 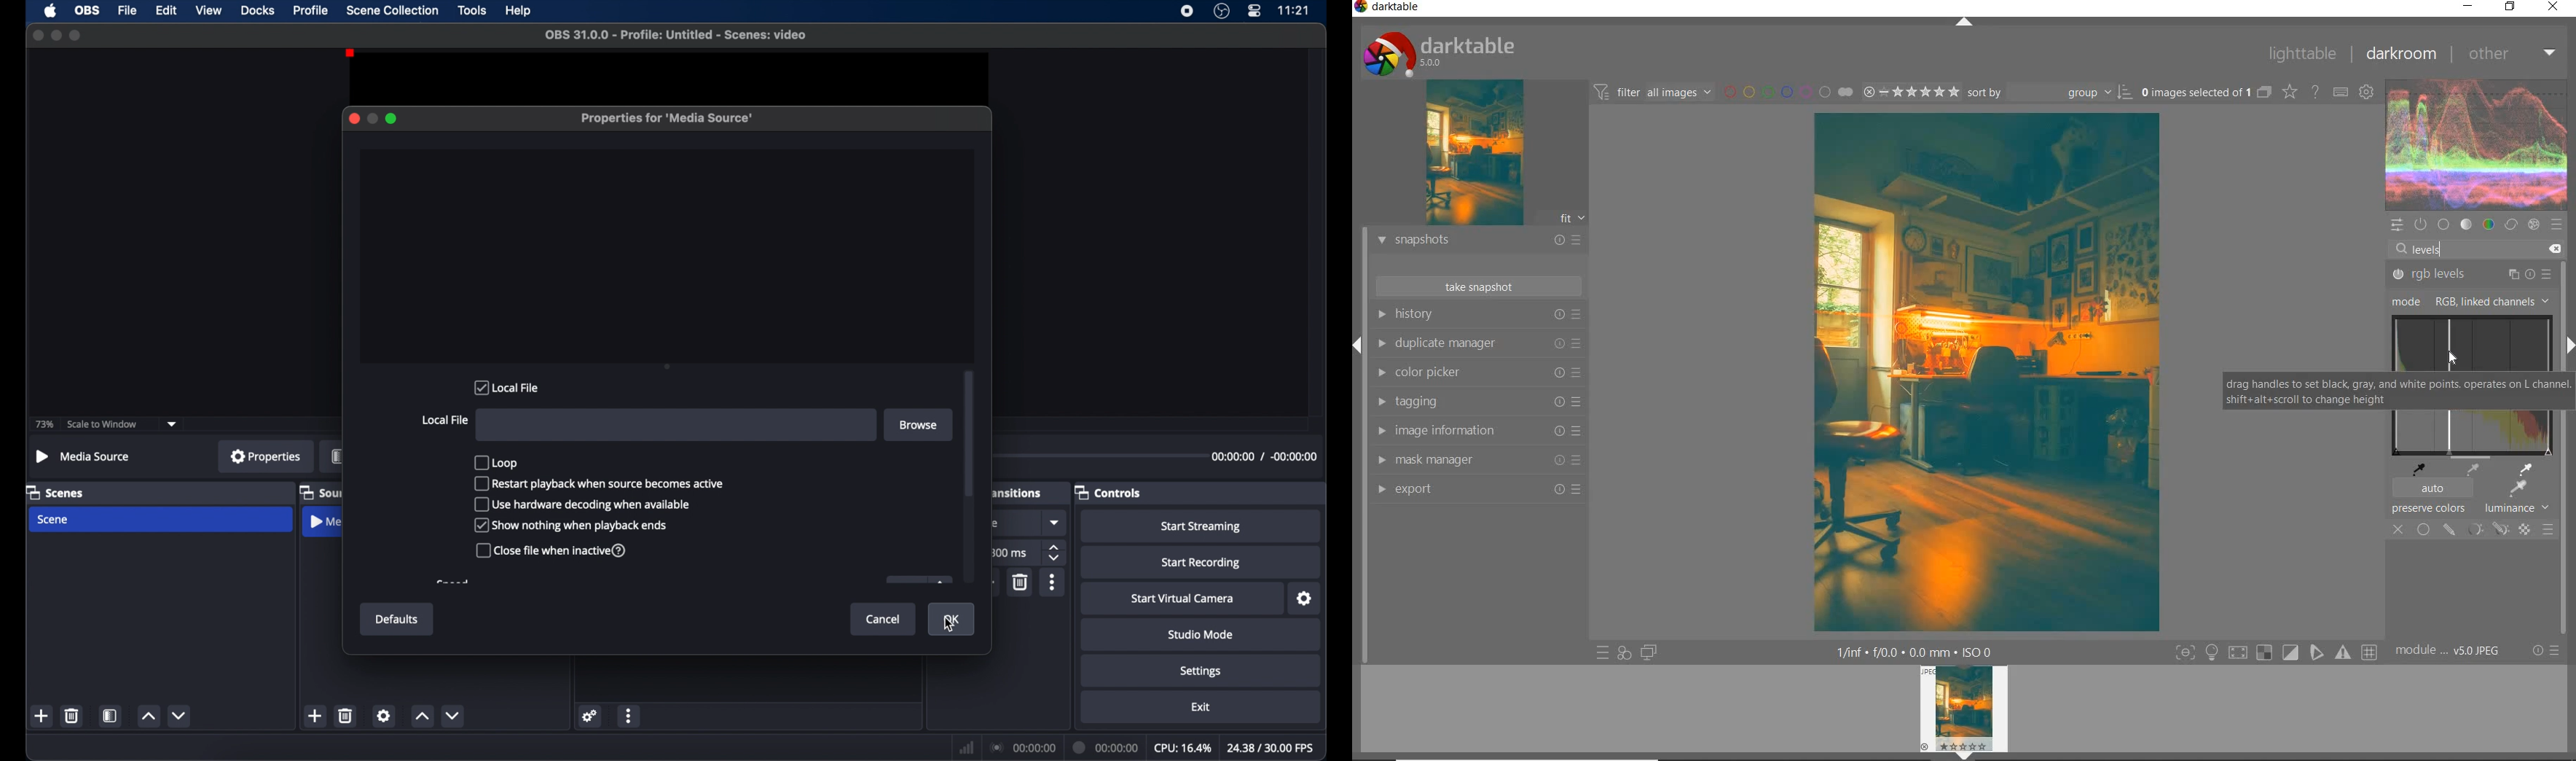 I want to click on close, so click(x=37, y=35).